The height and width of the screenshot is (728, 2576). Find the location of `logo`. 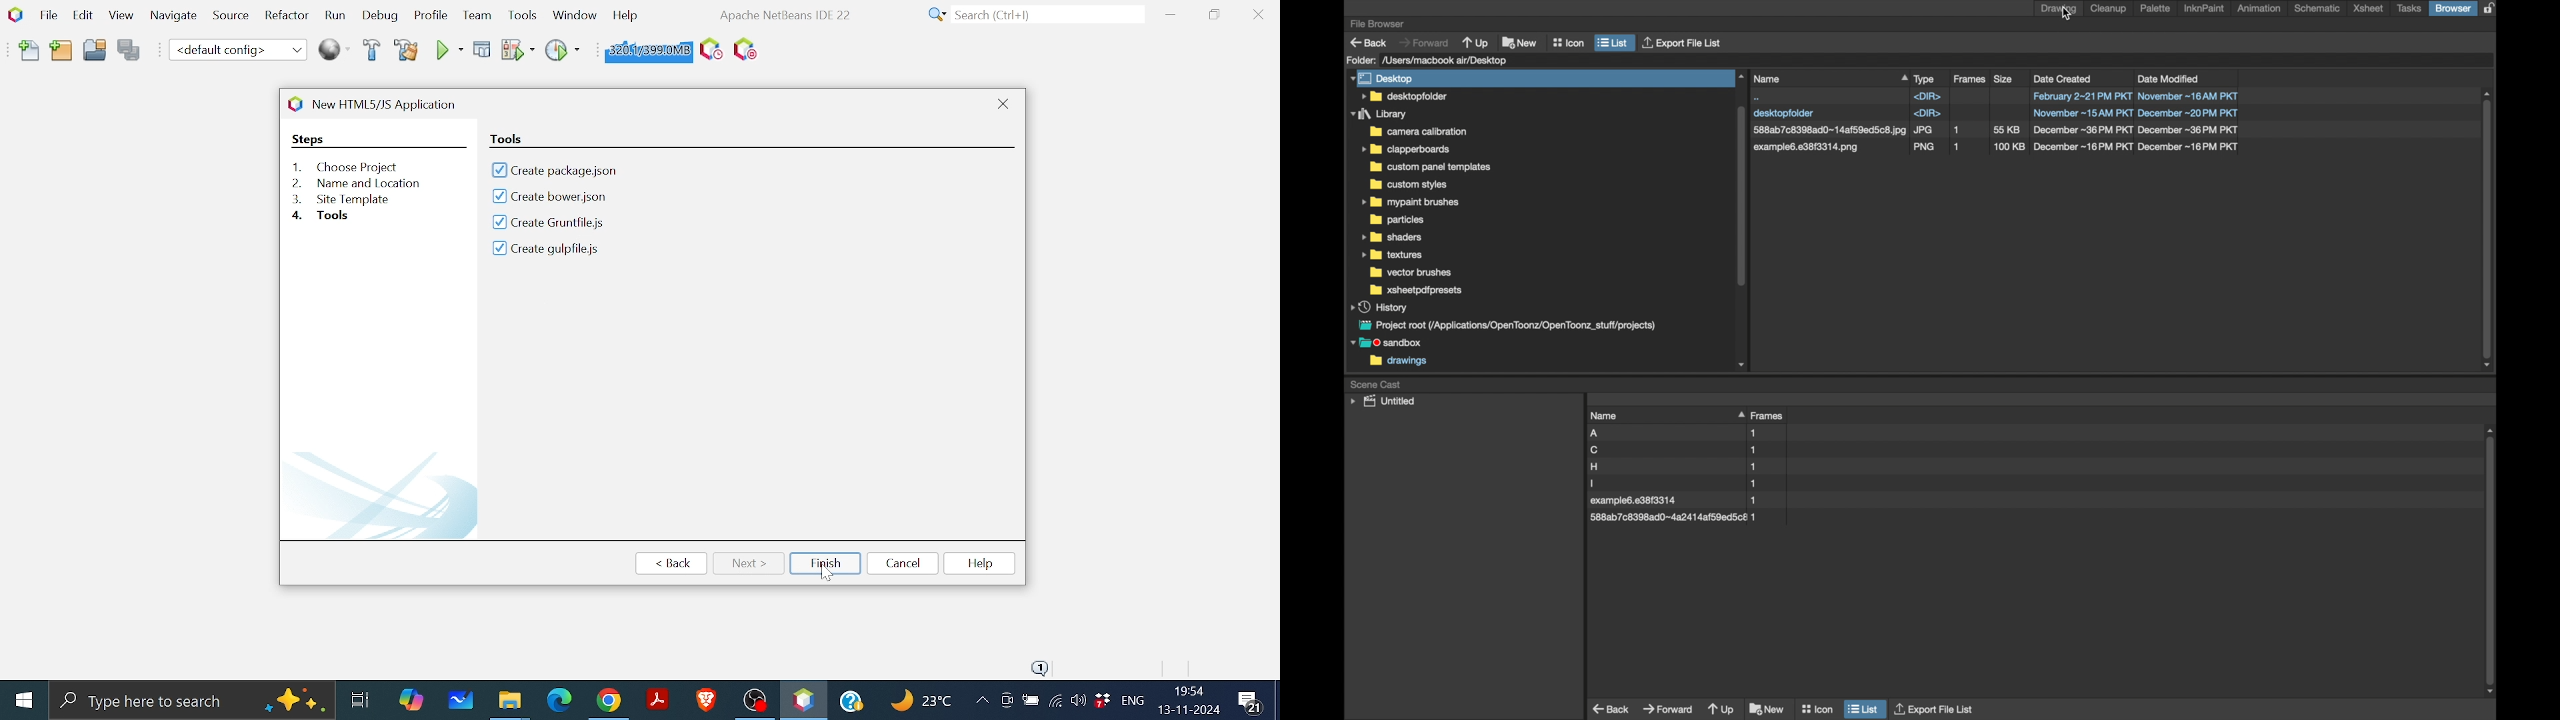

logo is located at coordinates (293, 104).